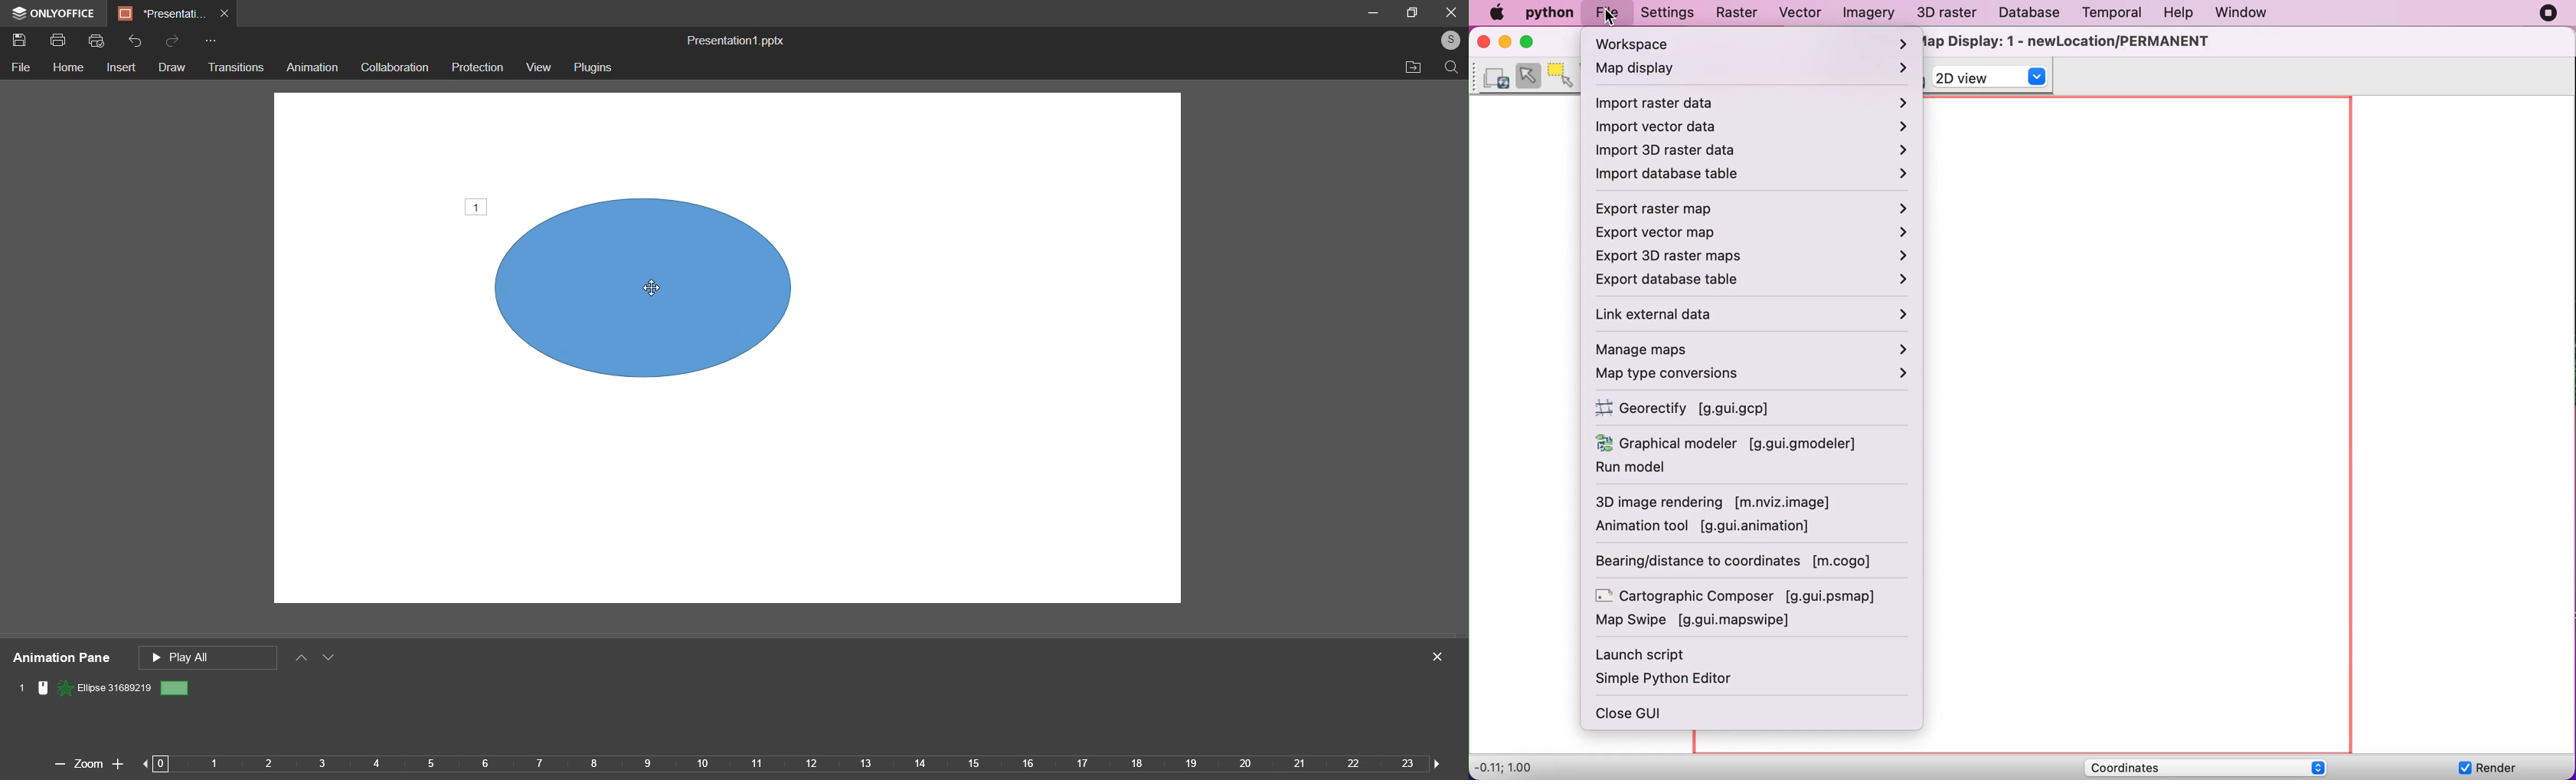  I want to click on previous, so click(156, 764).